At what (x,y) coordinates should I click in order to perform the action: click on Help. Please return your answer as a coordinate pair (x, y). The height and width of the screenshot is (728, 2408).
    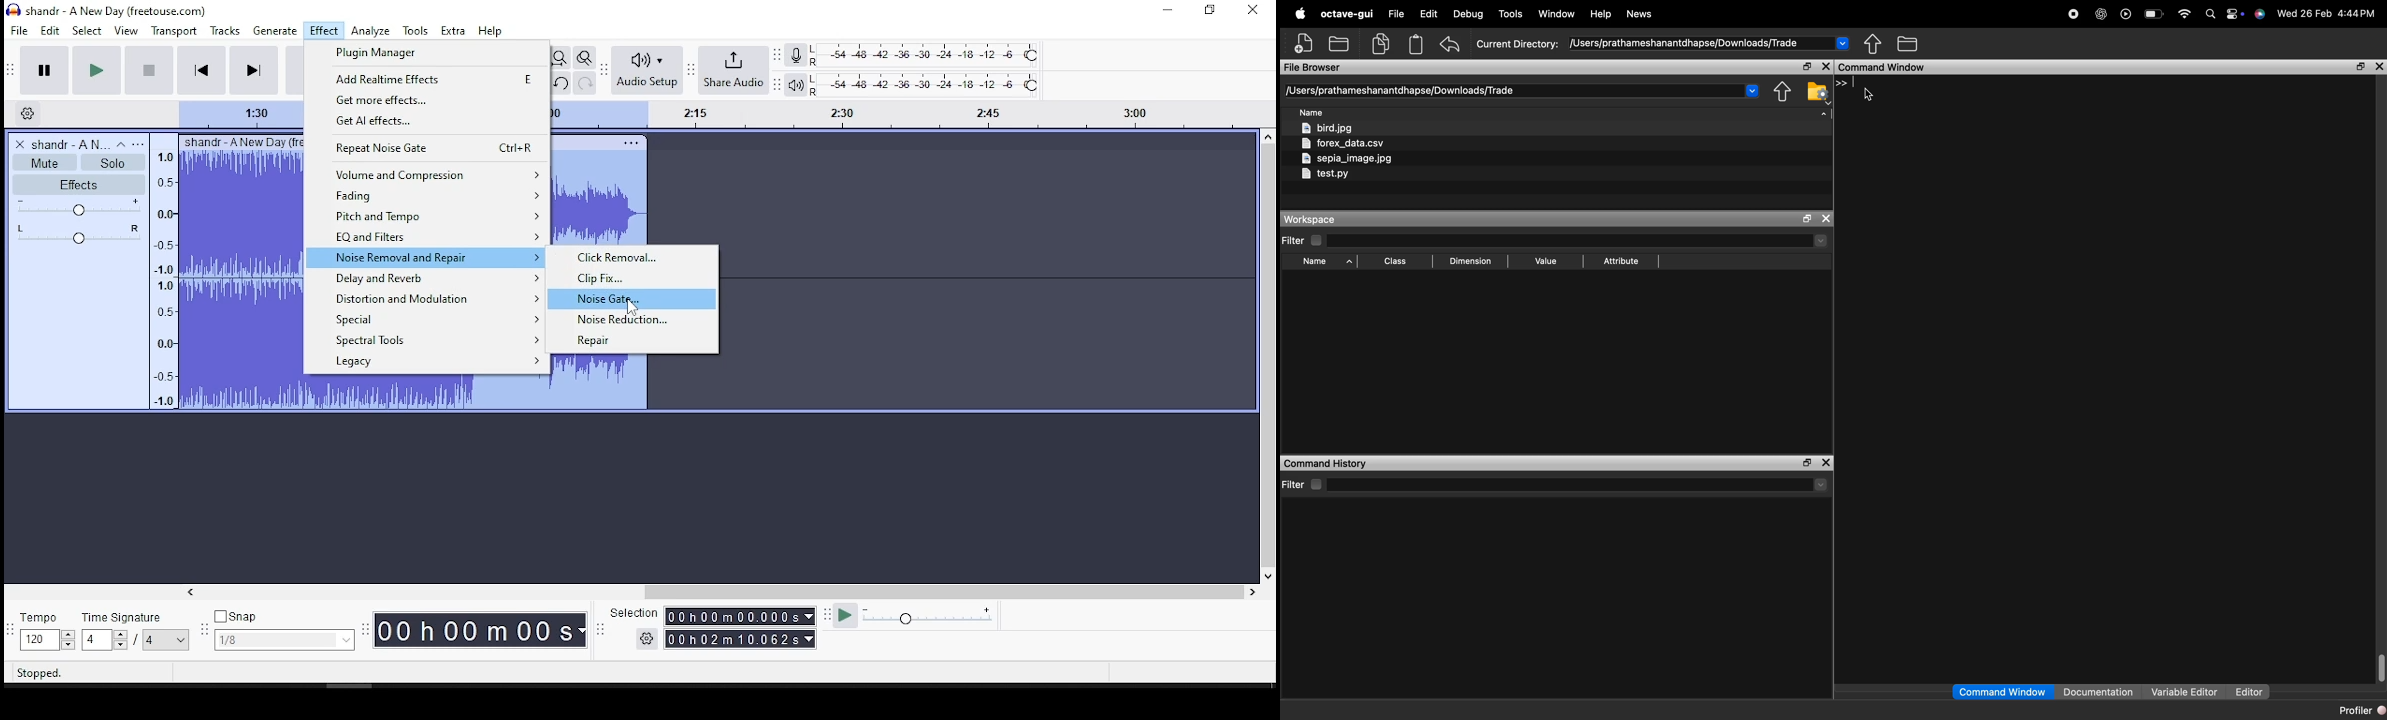
    Looking at the image, I should click on (1600, 12).